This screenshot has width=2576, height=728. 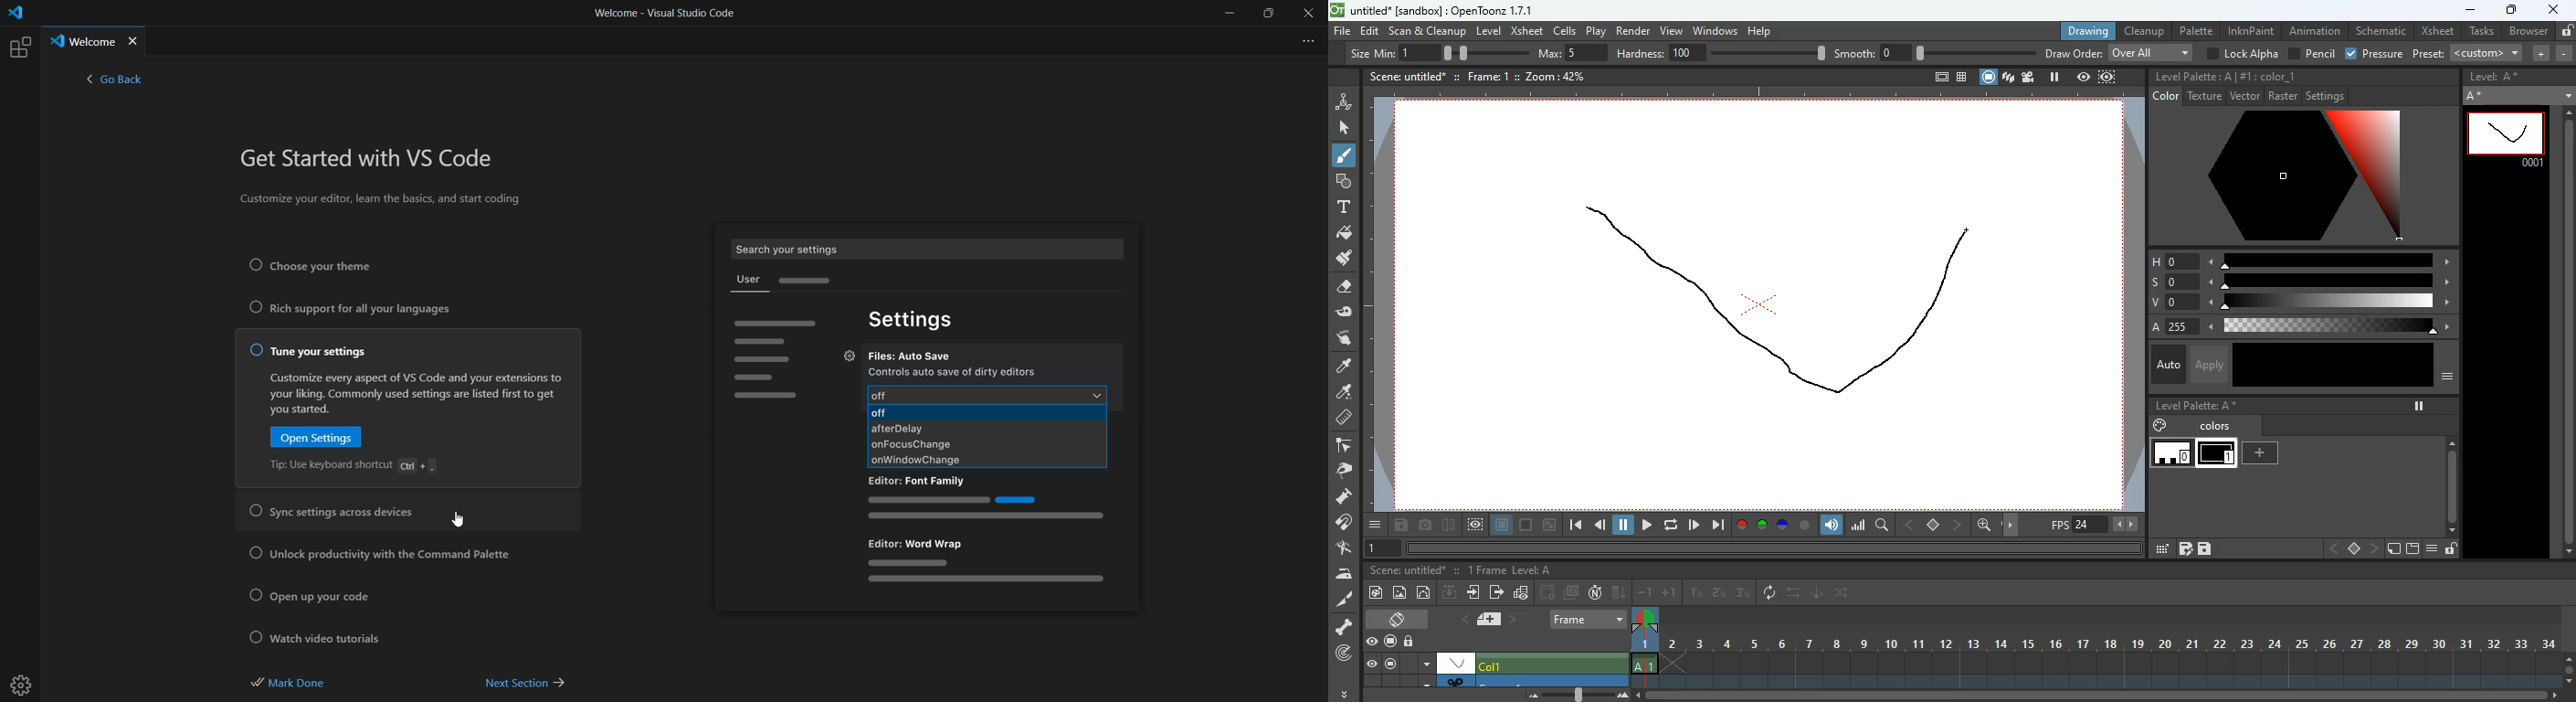 I want to click on edit, so click(x=1344, y=548).